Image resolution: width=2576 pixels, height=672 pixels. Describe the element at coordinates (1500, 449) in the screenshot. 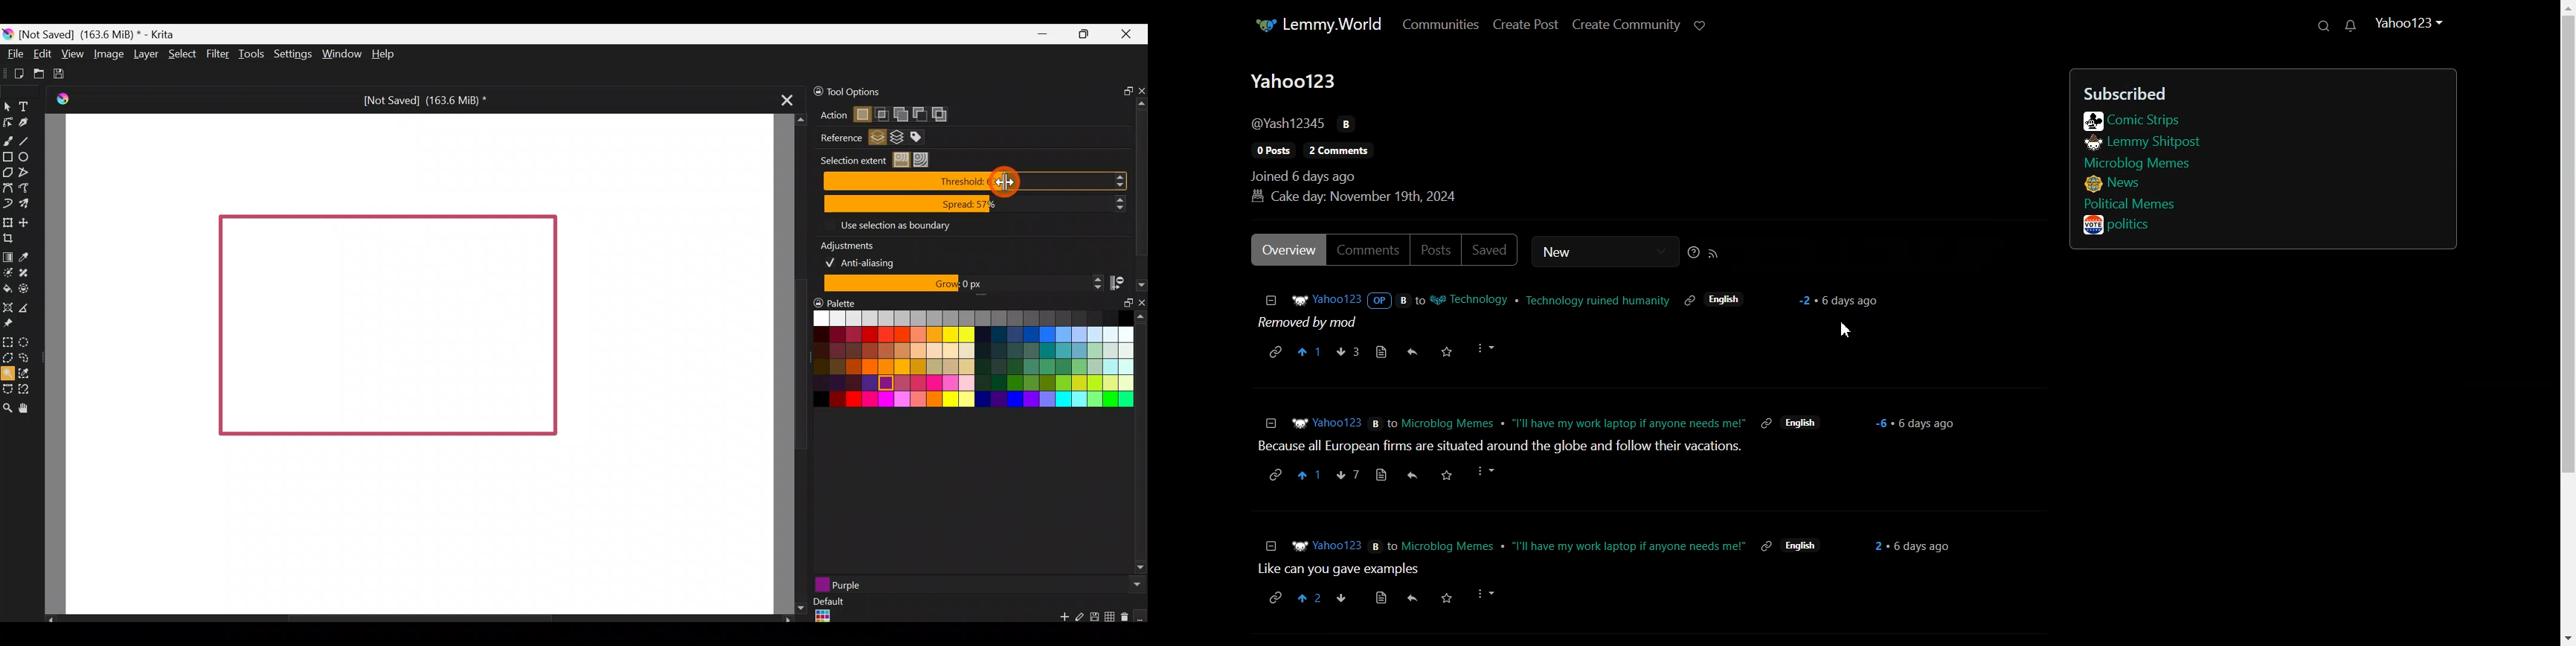

I see `Because all European firms are situated around the globe and follow their vacations.` at that location.